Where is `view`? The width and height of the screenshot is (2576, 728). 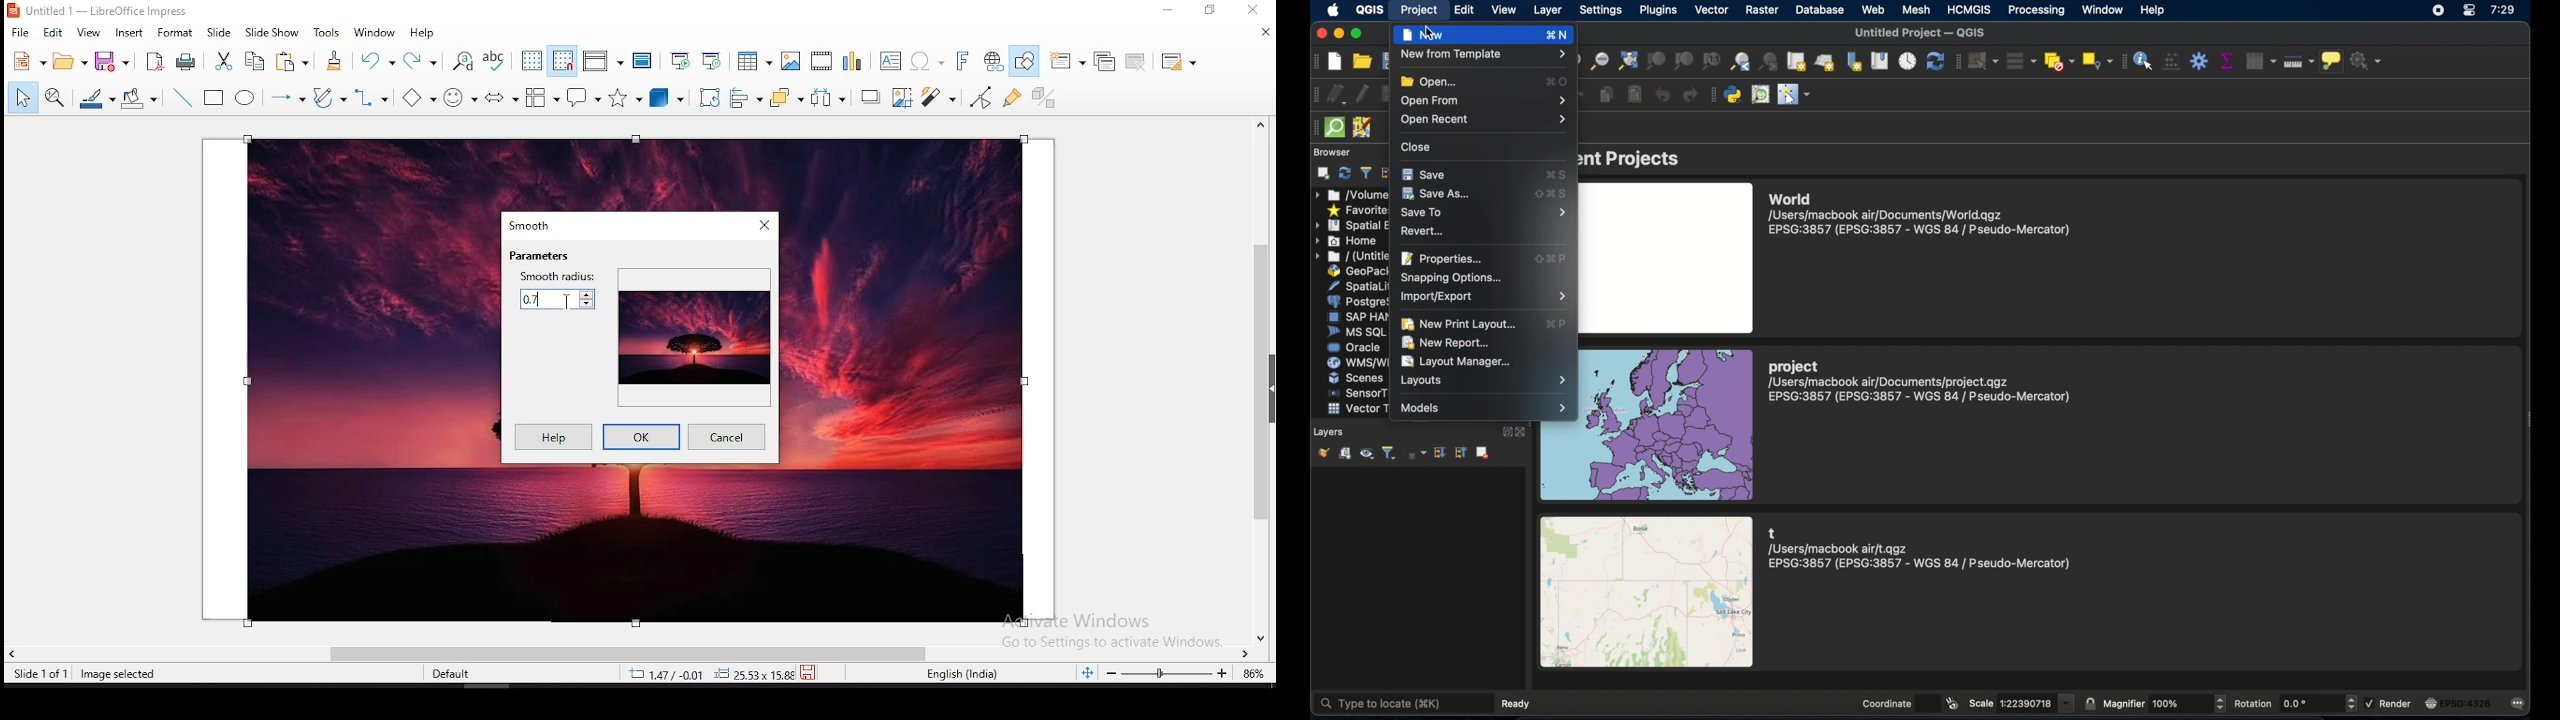 view is located at coordinates (89, 33).